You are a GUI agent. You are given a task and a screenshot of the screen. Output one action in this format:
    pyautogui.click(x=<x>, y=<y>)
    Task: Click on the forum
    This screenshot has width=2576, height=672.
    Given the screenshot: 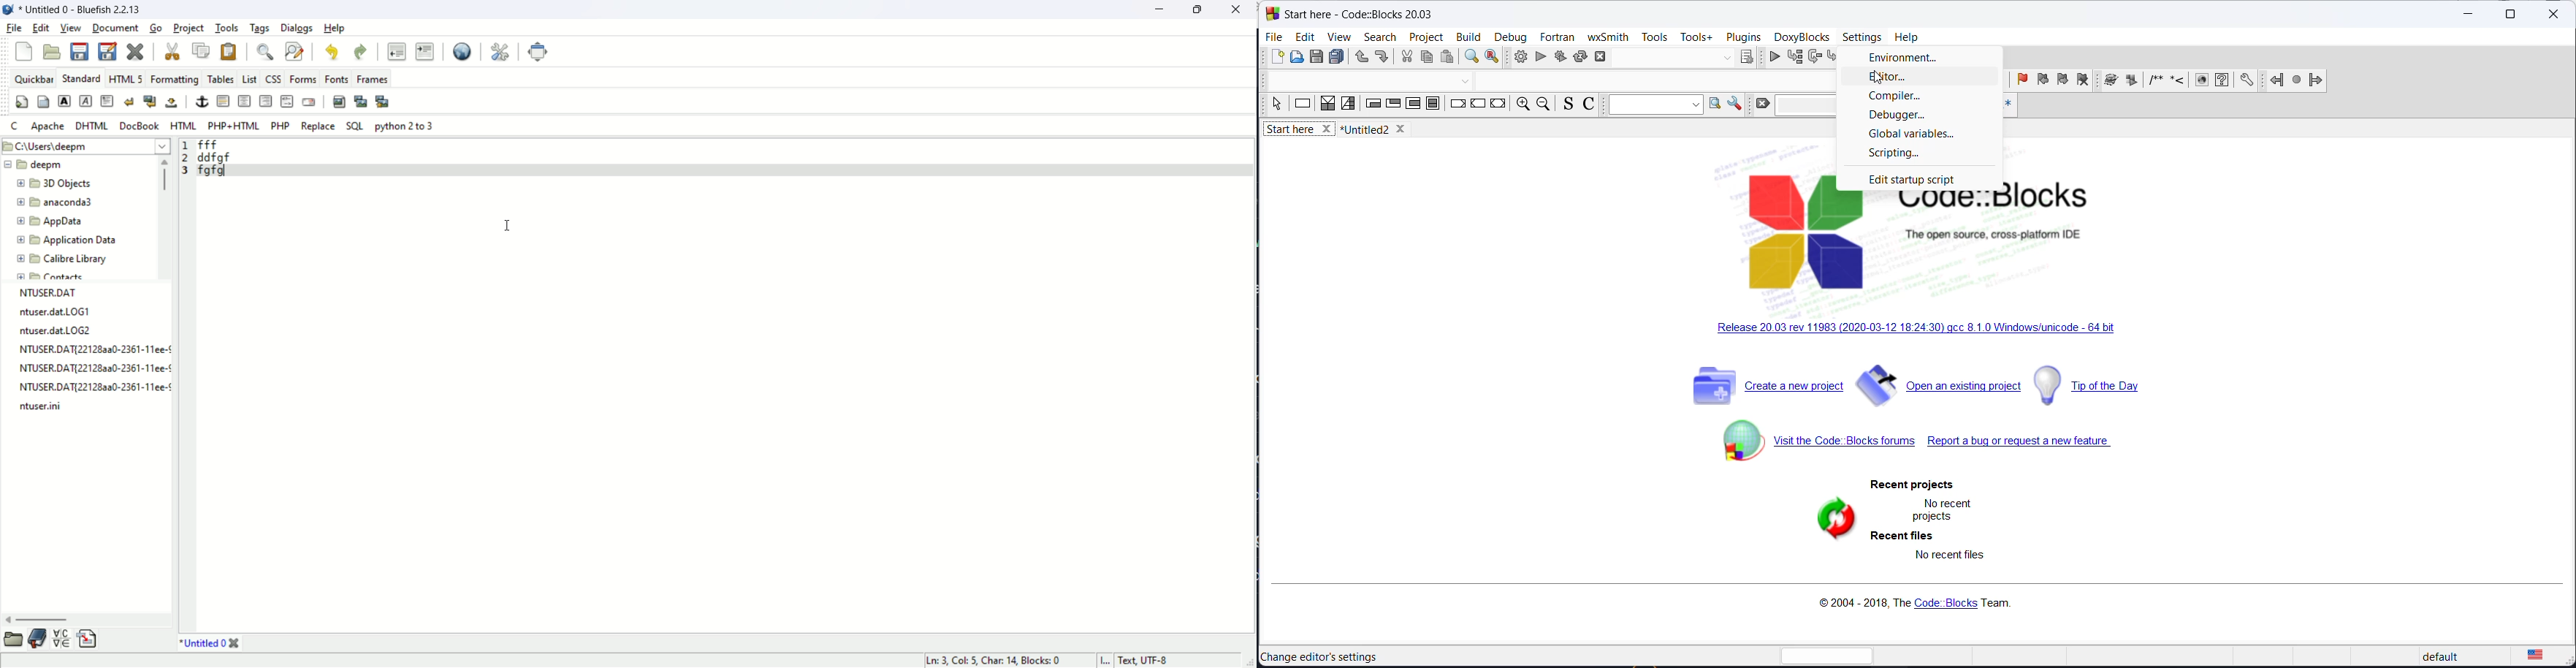 What is the action you would take?
    pyautogui.click(x=1811, y=447)
    